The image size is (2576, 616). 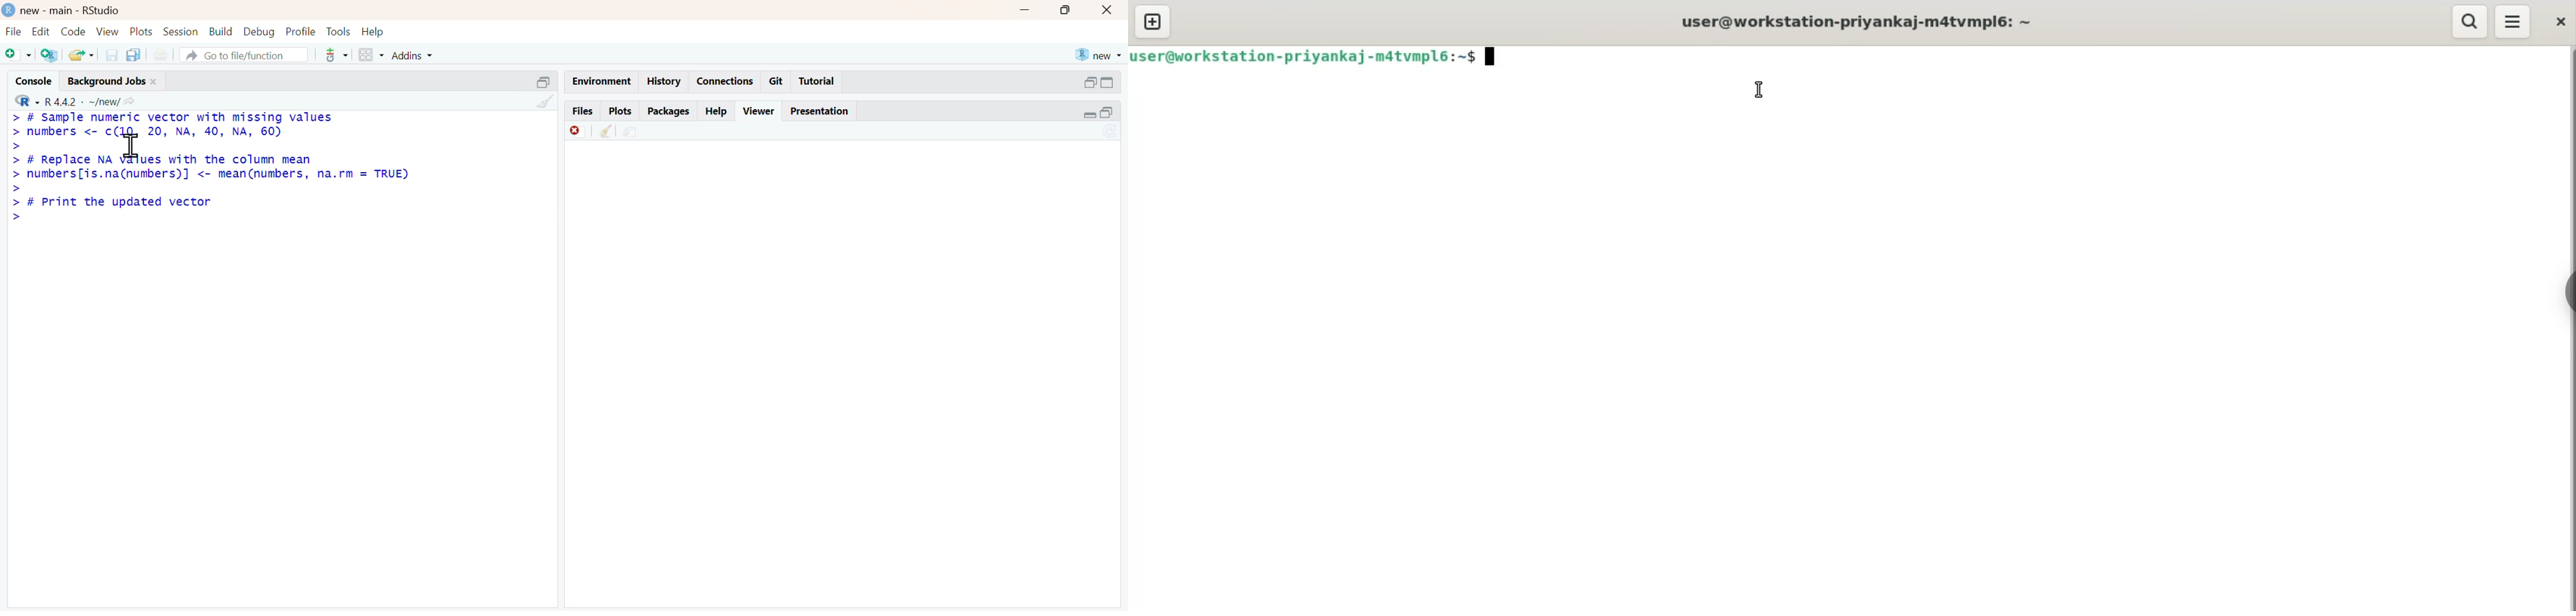 I want to click on console, so click(x=34, y=80).